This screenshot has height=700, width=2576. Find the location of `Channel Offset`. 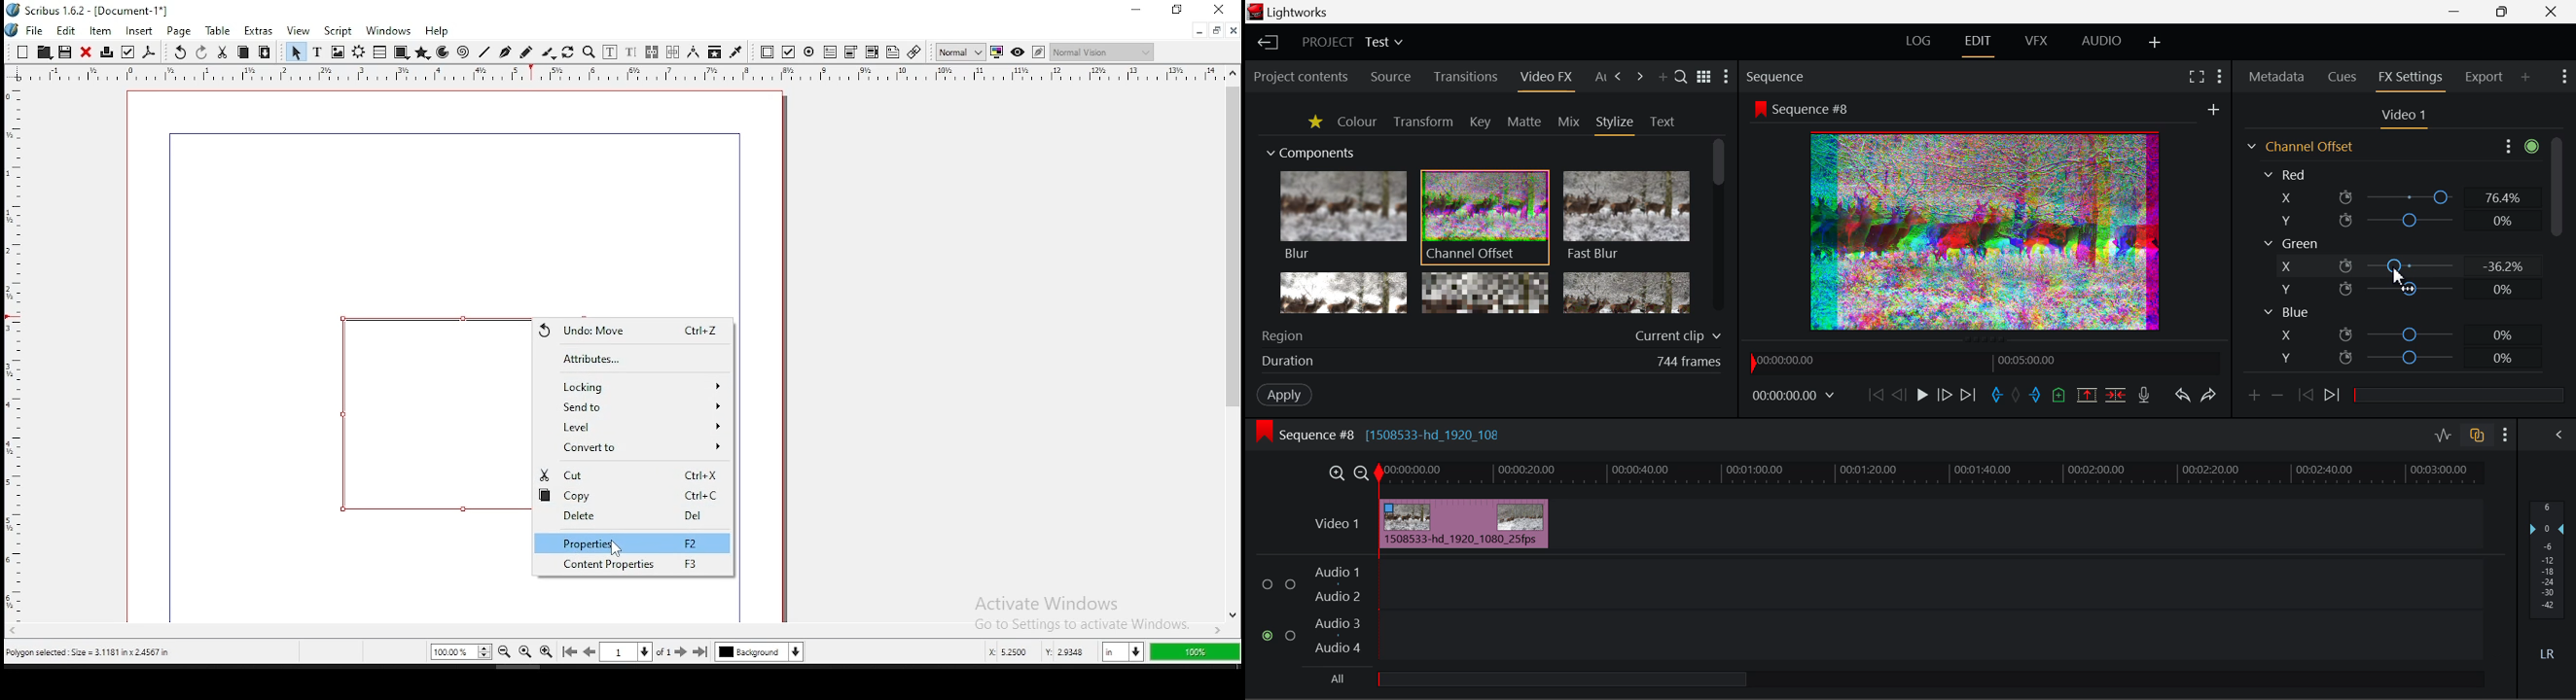

Channel Offset is located at coordinates (2299, 146).